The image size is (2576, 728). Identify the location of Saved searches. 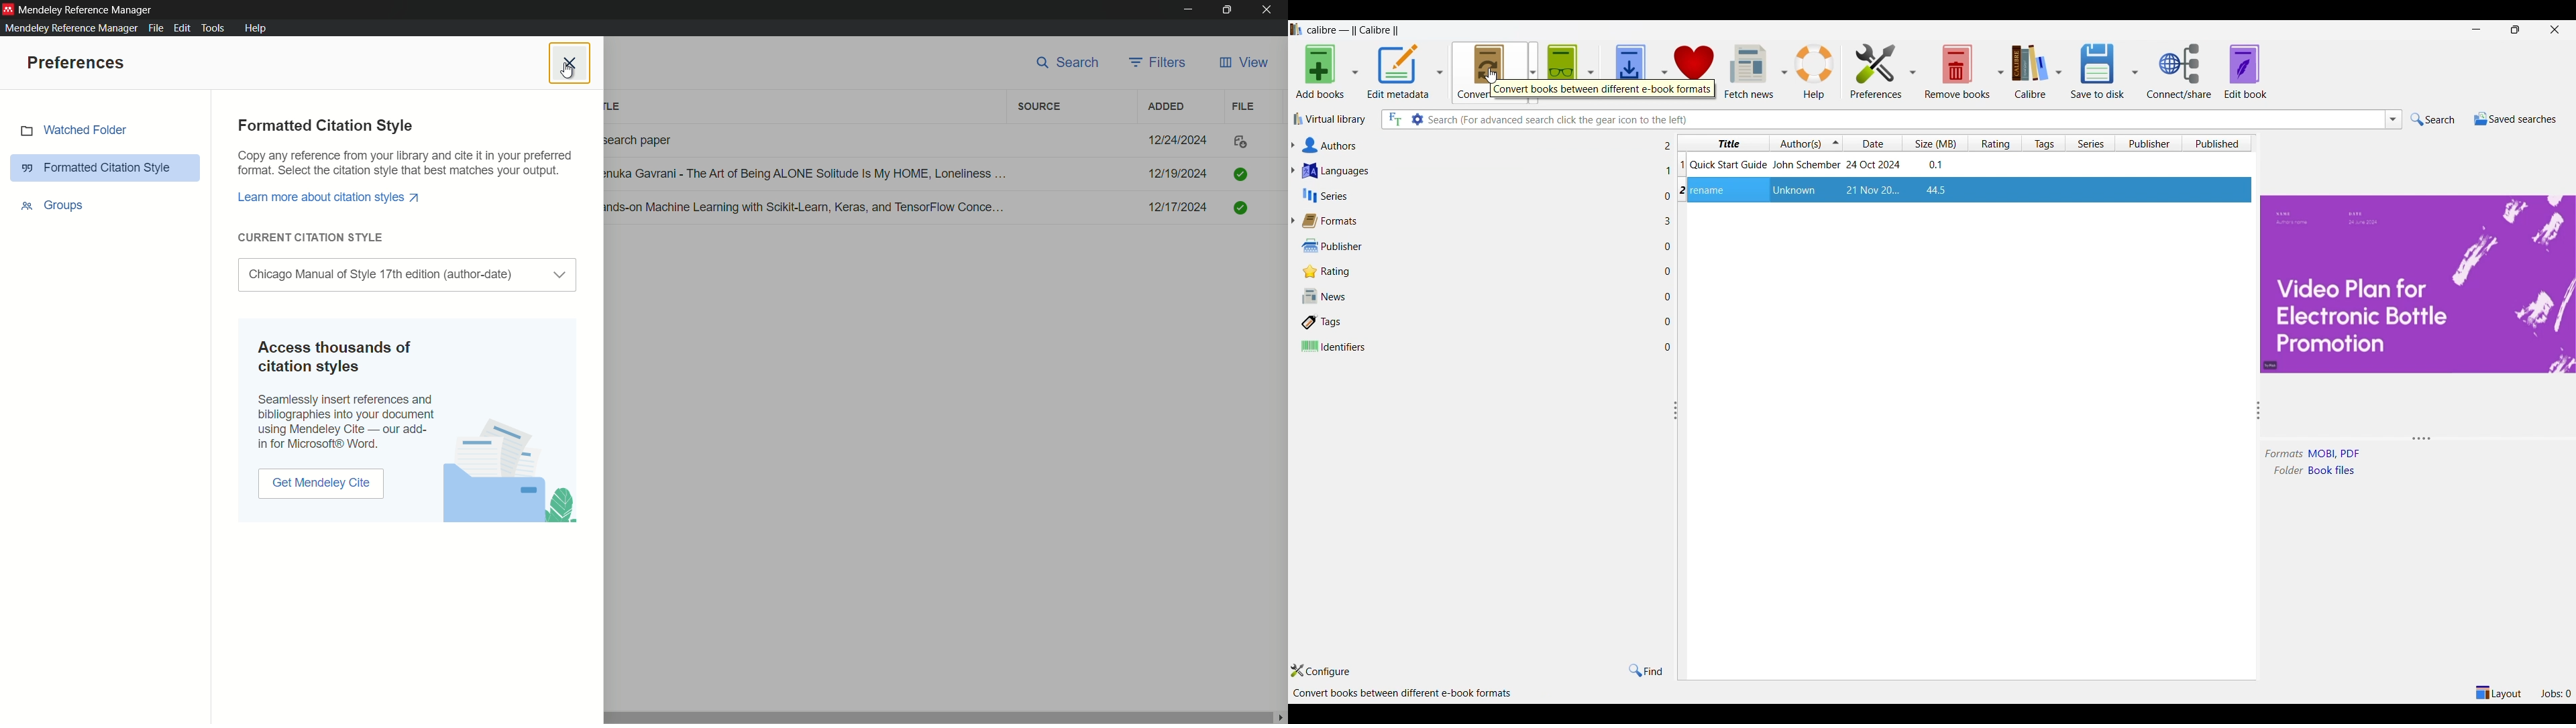
(2515, 119).